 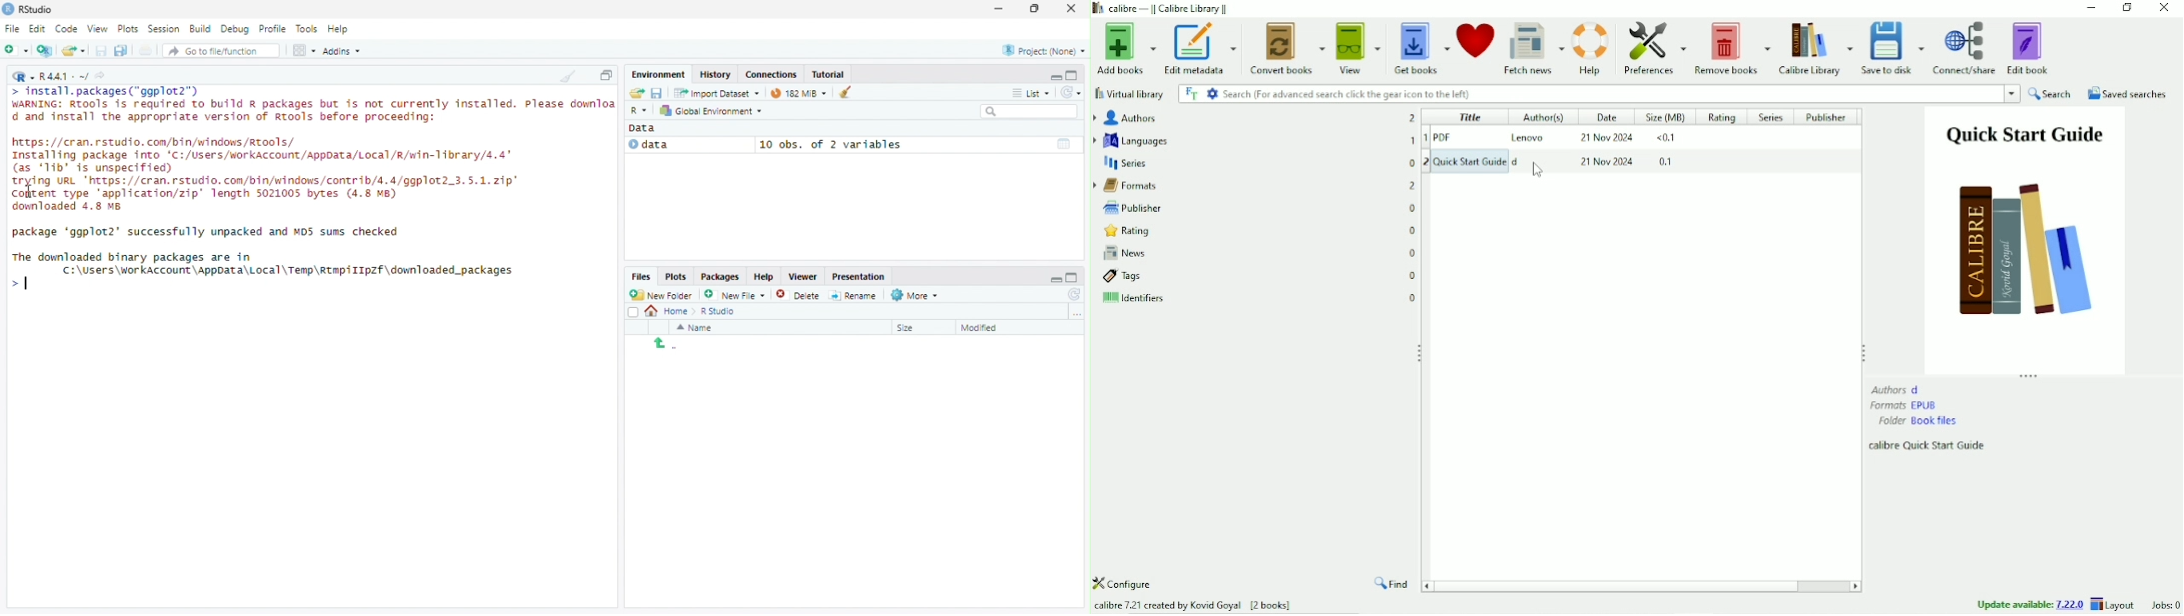 I want to click on Tags, so click(x=1259, y=276).